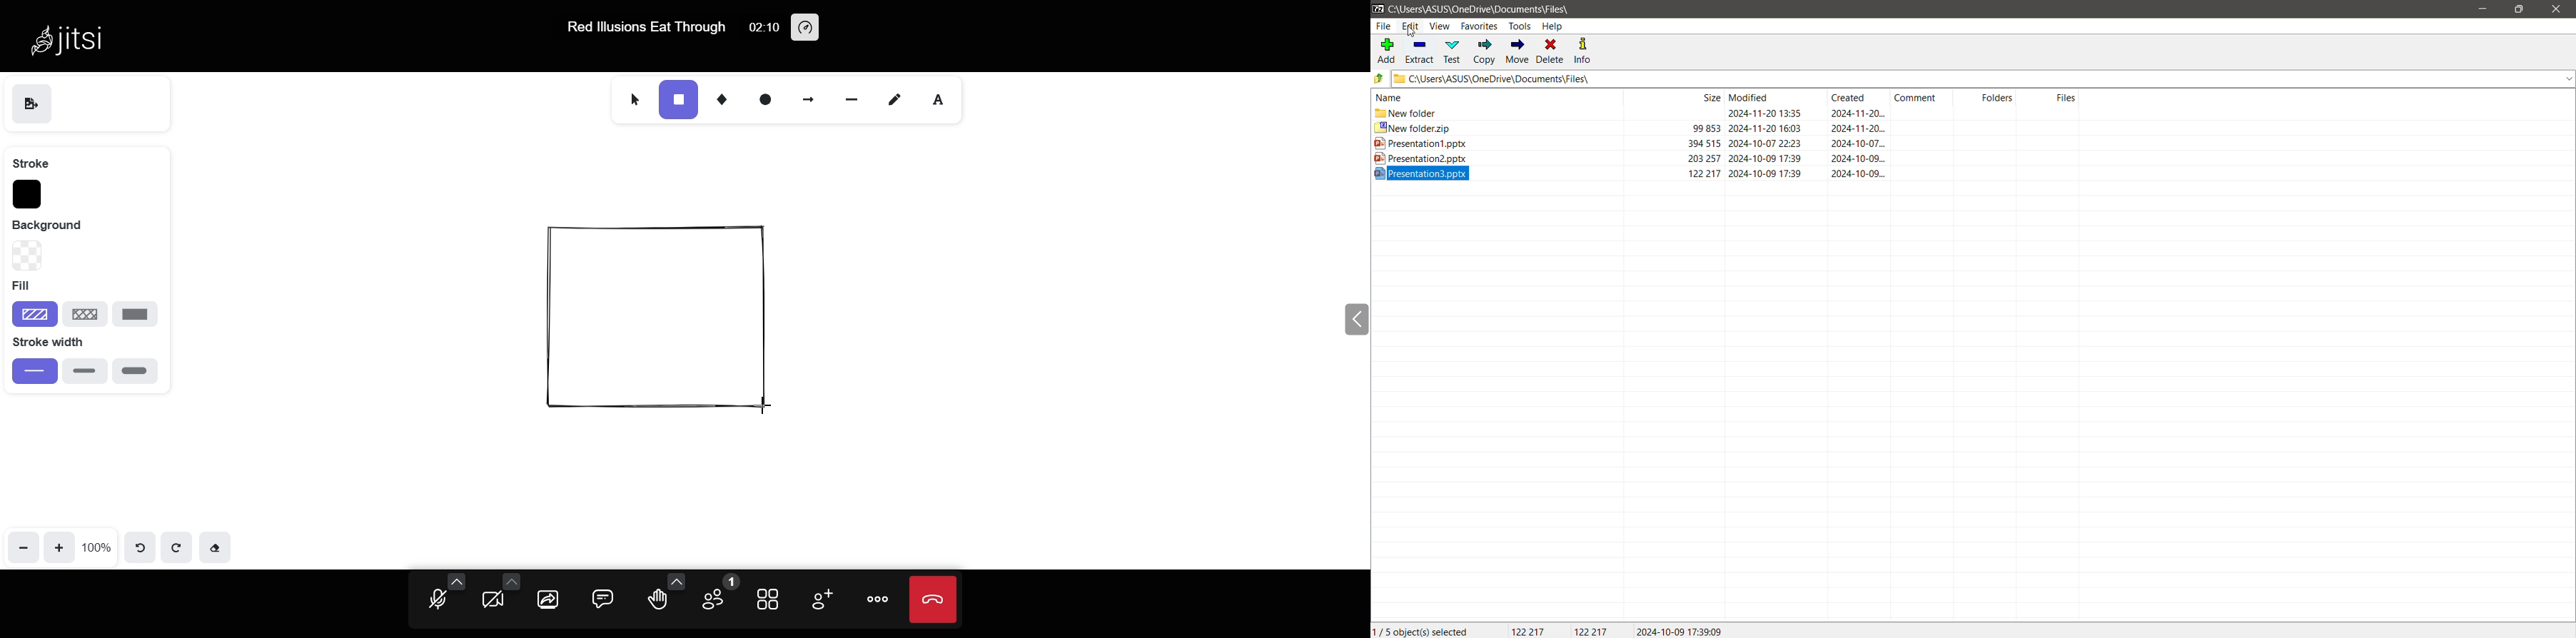  Describe the element at coordinates (1592, 630) in the screenshot. I see `Size of the last file selected` at that location.